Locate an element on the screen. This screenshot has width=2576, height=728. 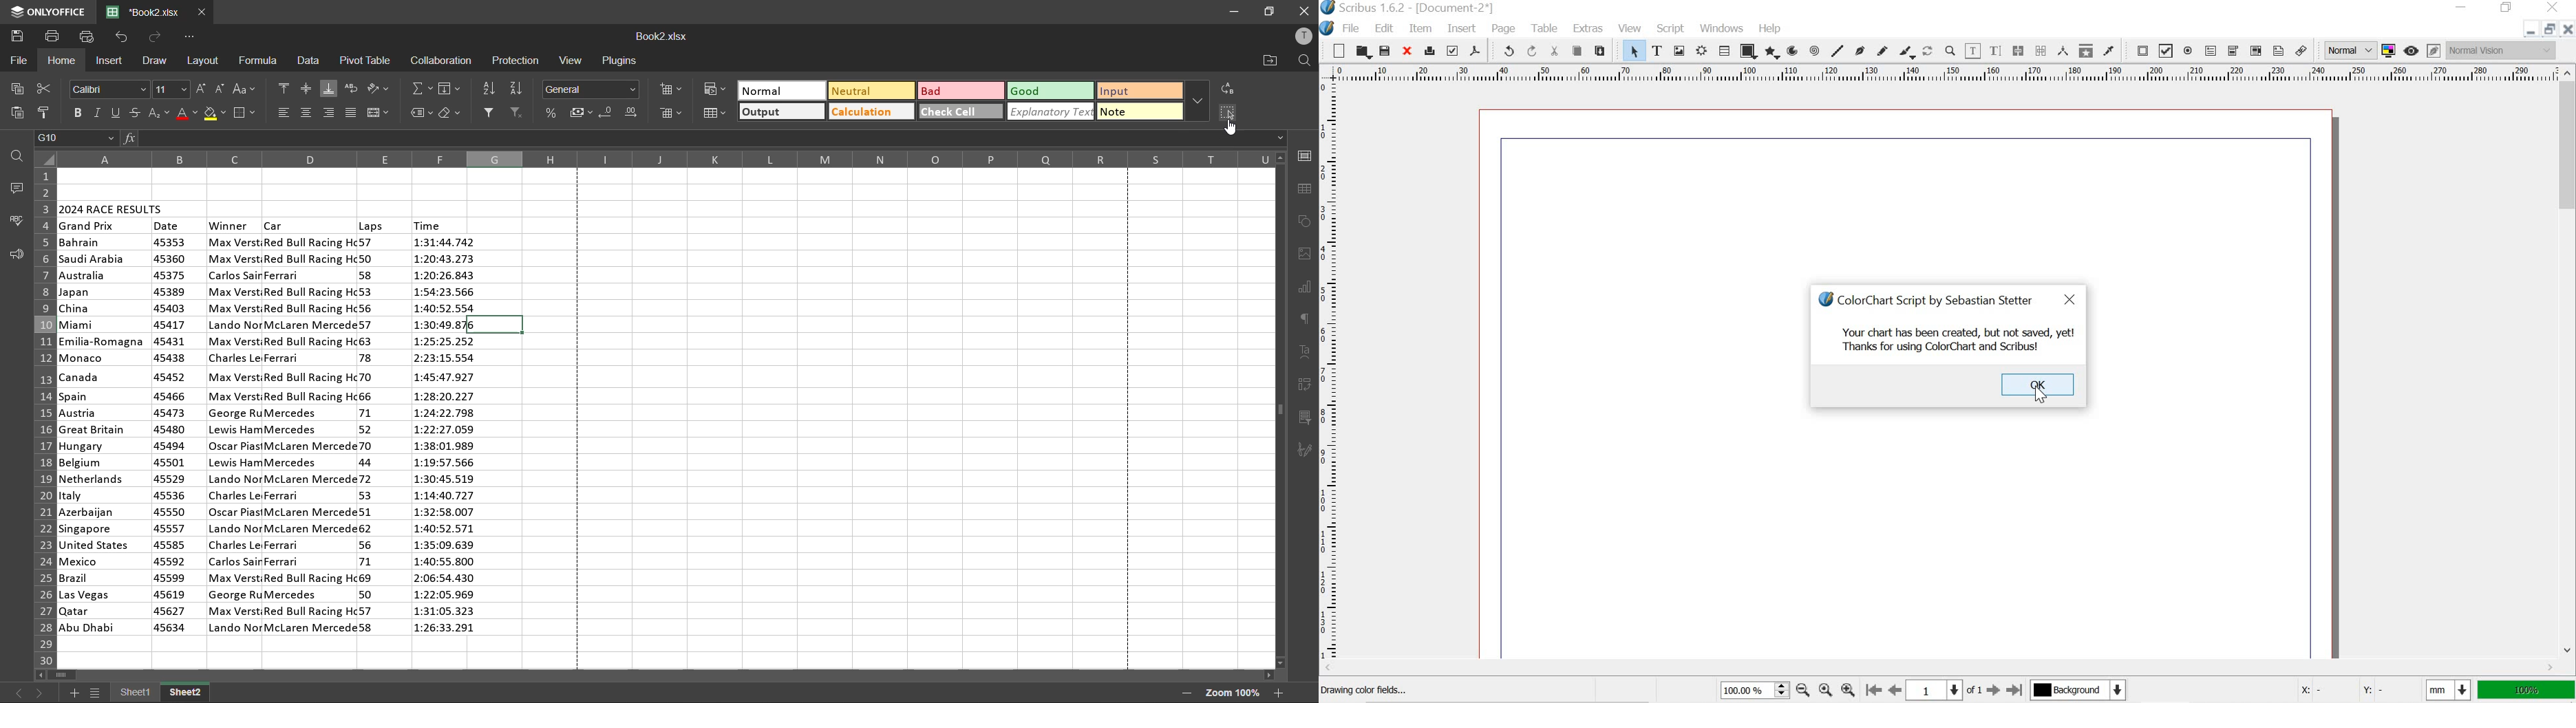
format as table is located at coordinates (718, 114).